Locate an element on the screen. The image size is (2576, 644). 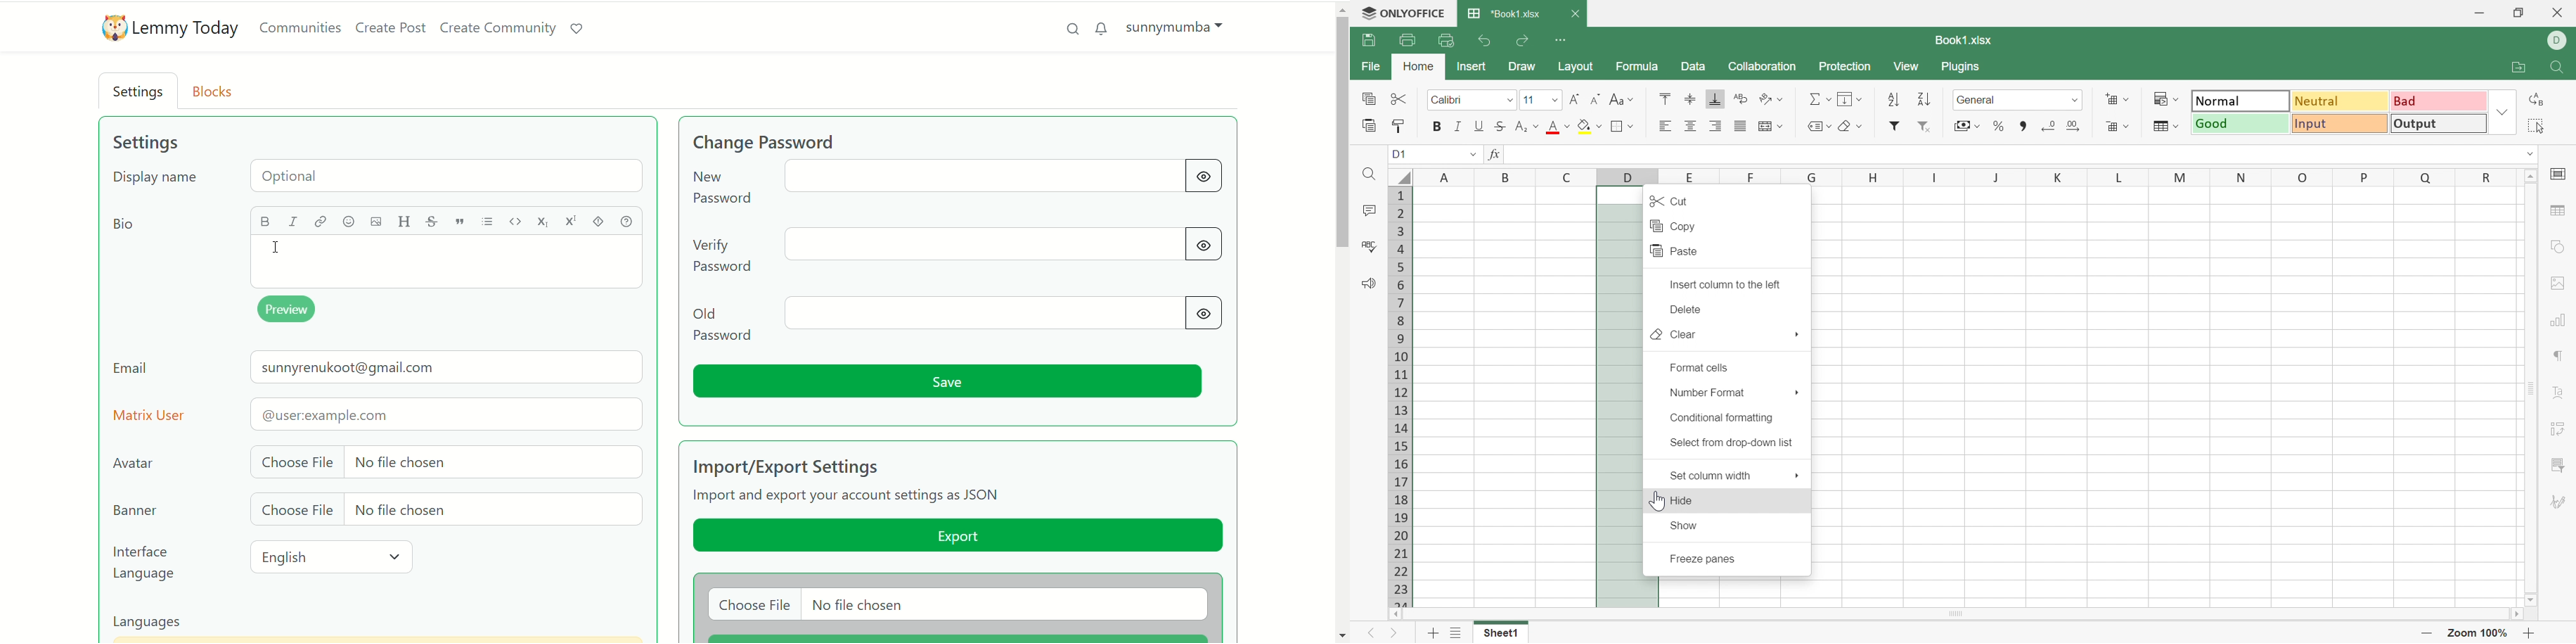
Paste is located at coordinates (1675, 251).